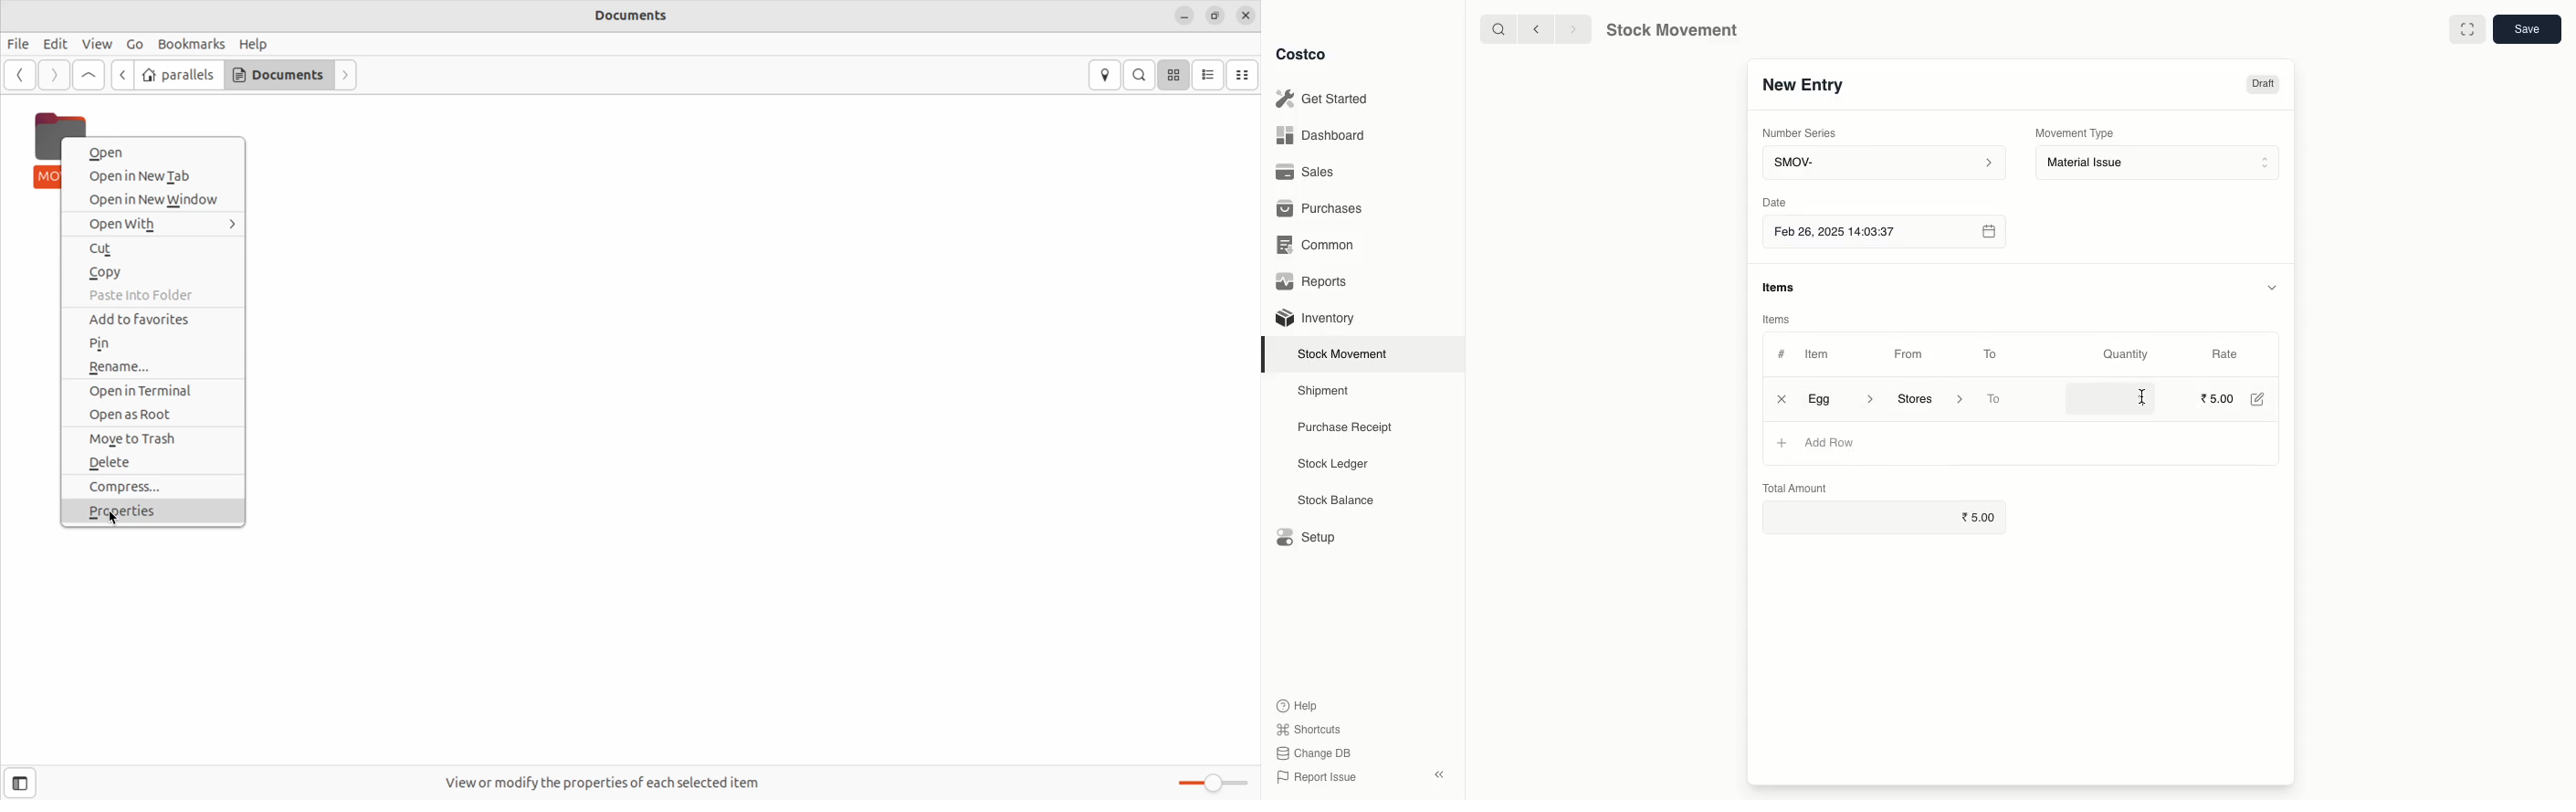 This screenshot has height=812, width=2576. I want to click on Material Issue, so click(2160, 163).